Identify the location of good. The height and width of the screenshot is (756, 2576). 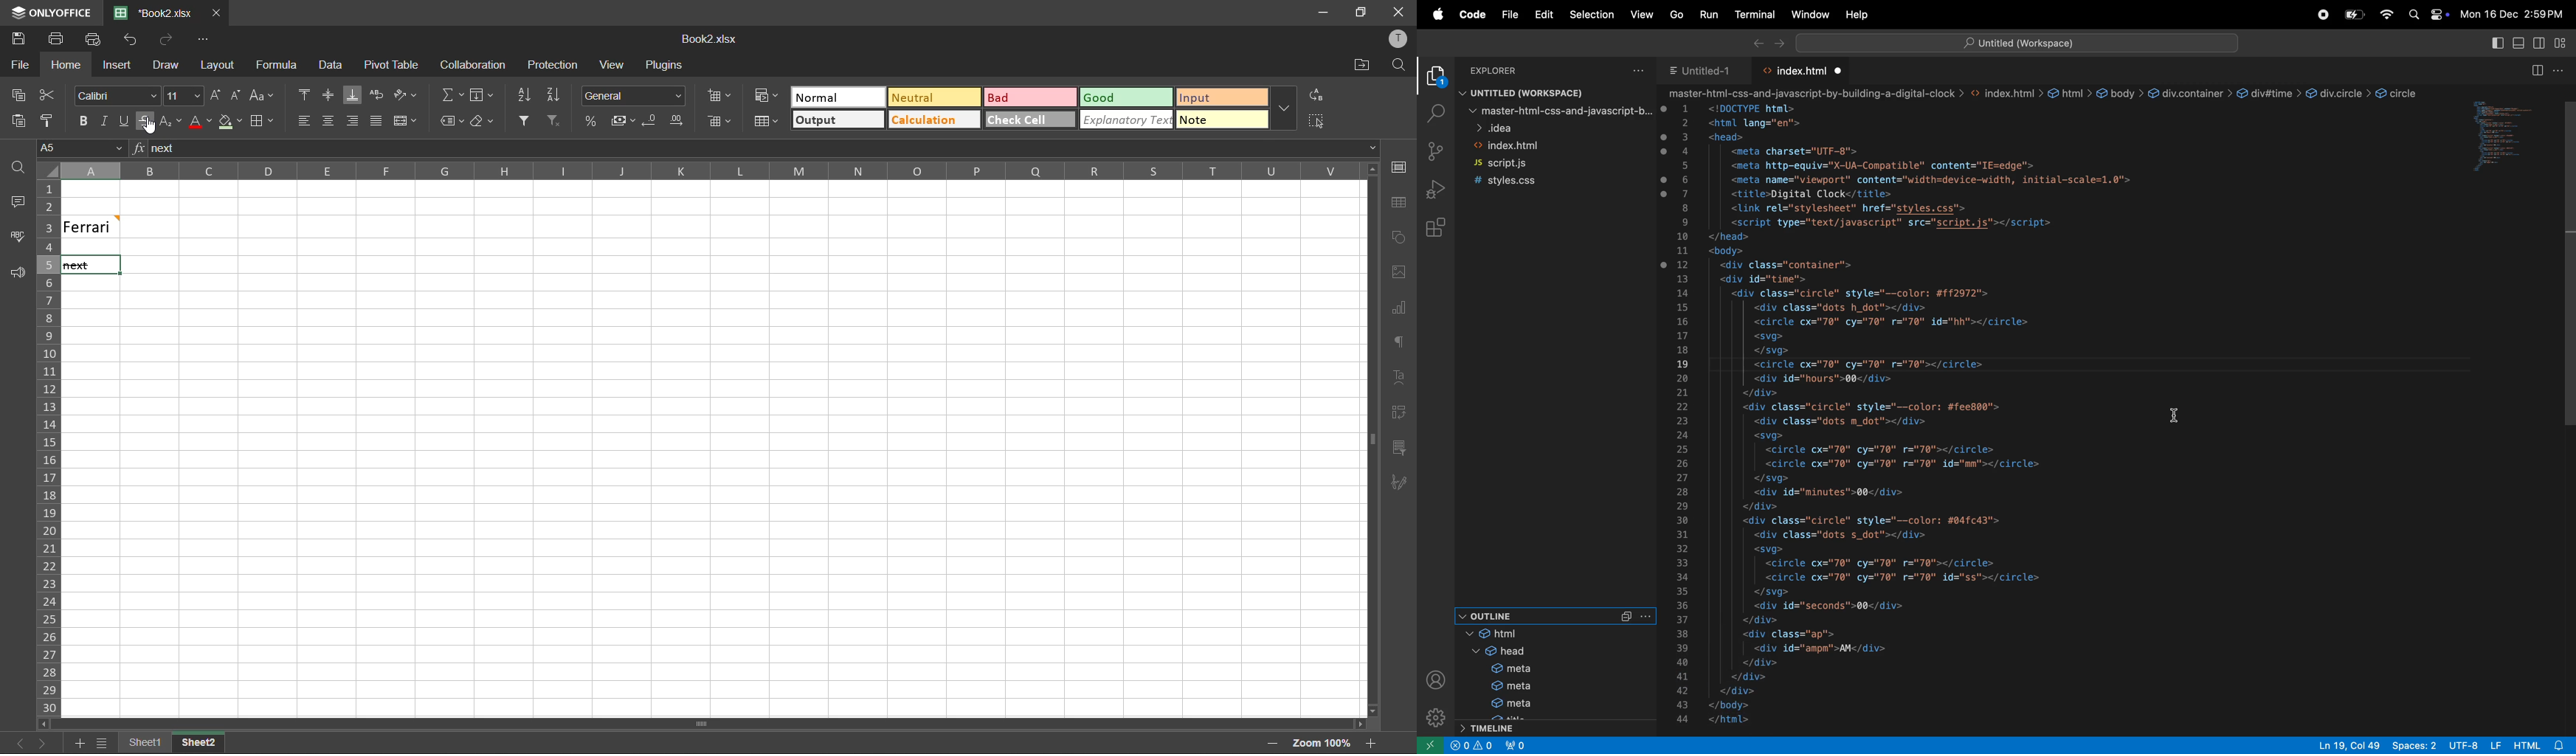
(1122, 98).